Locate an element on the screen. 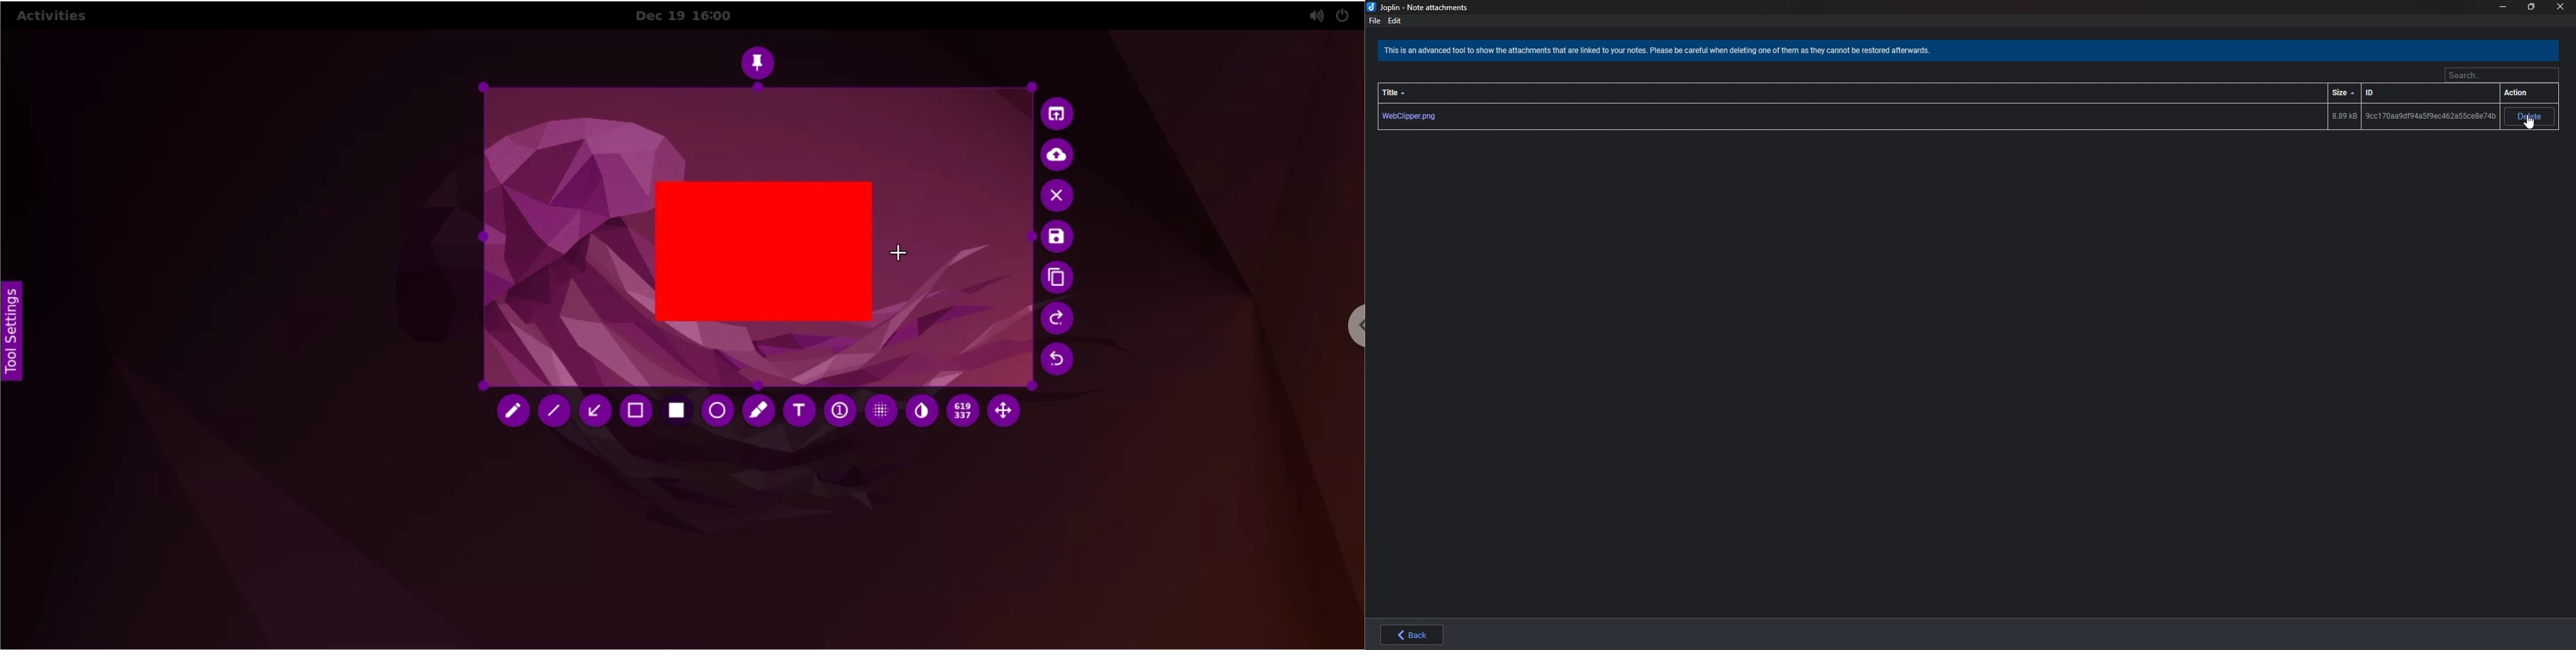  edit is located at coordinates (1395, 20).